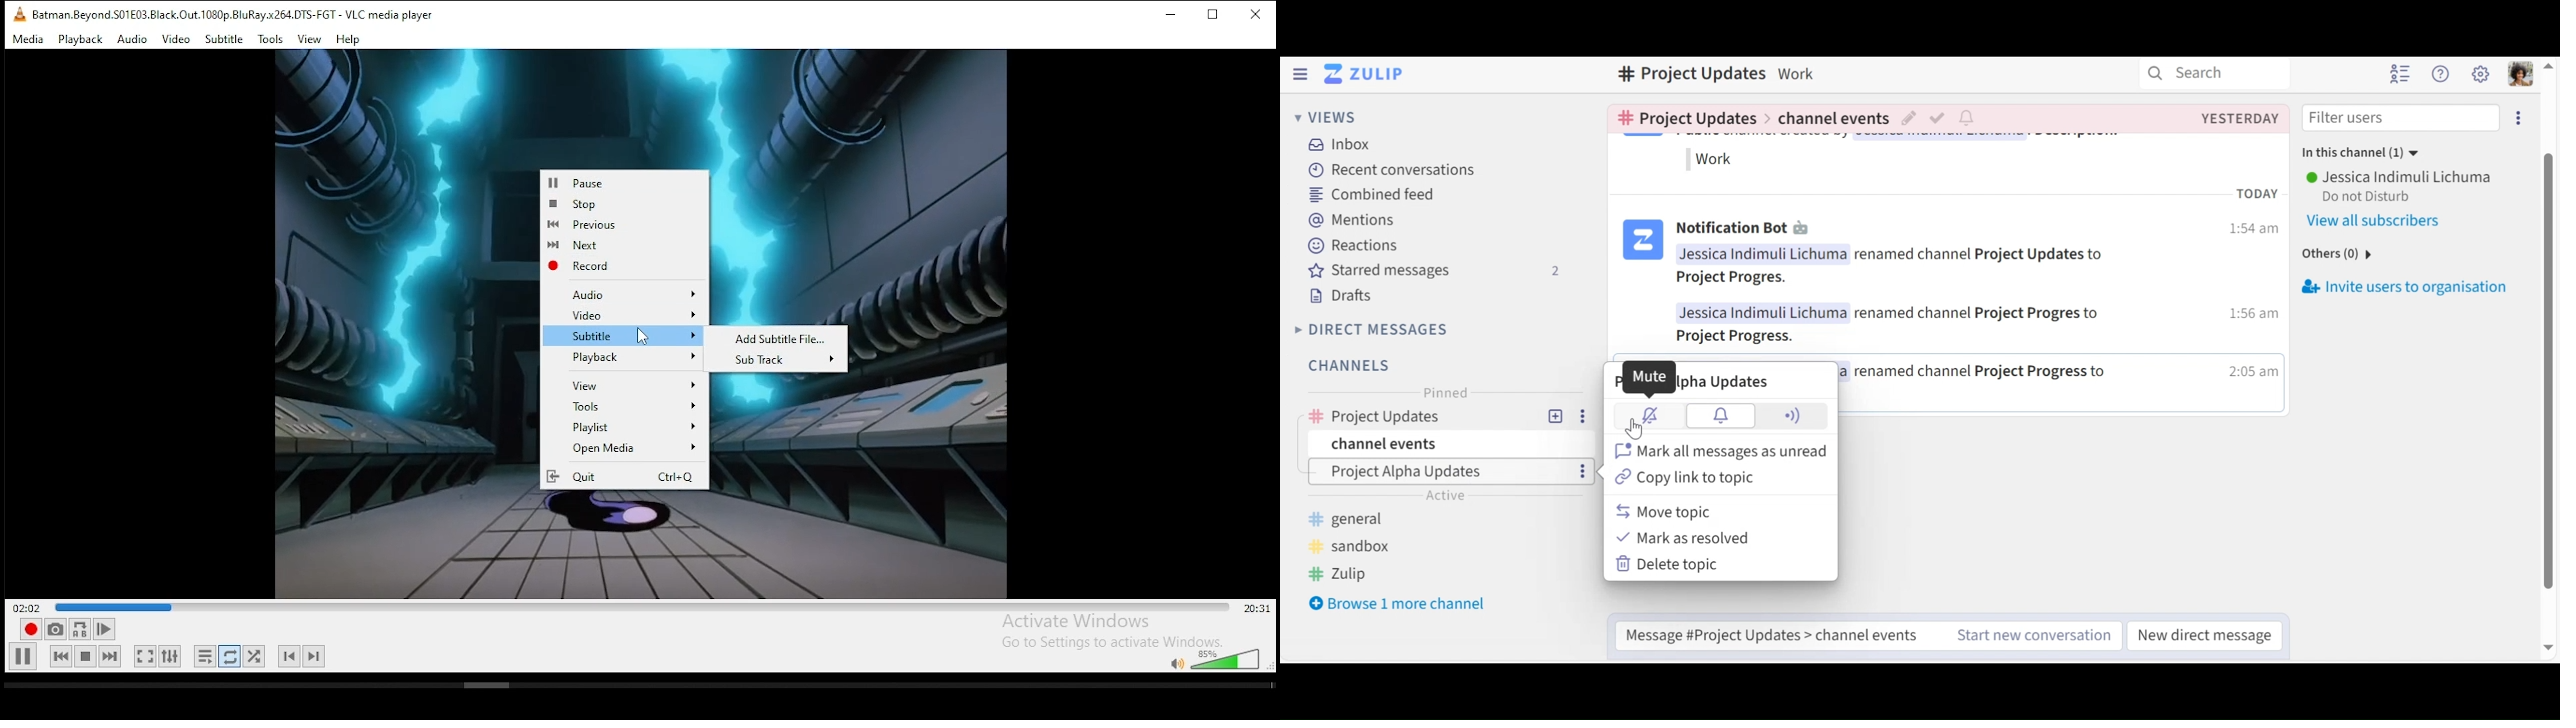 This screenshot has height=728, width=2576. Describe the element at coordinates (2035, 635) in the screenshot. I see `Start new conversation` at that location.